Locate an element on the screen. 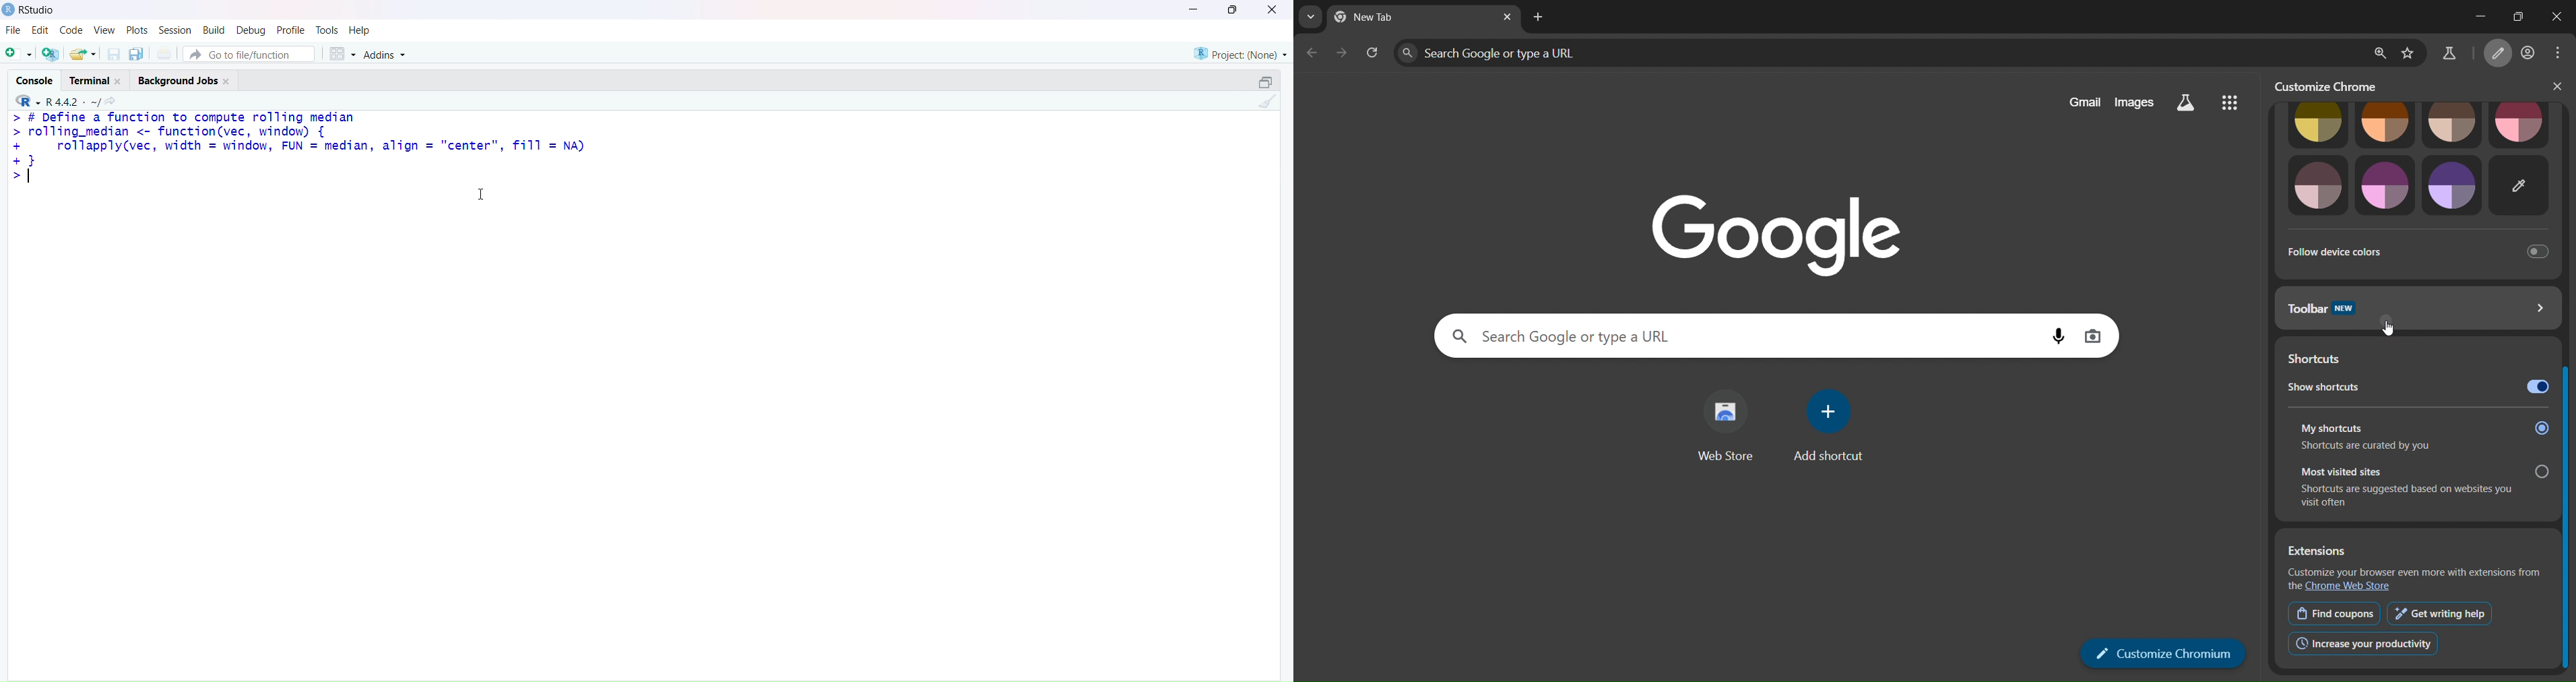  RStudio is located at coordinates (39, 10).